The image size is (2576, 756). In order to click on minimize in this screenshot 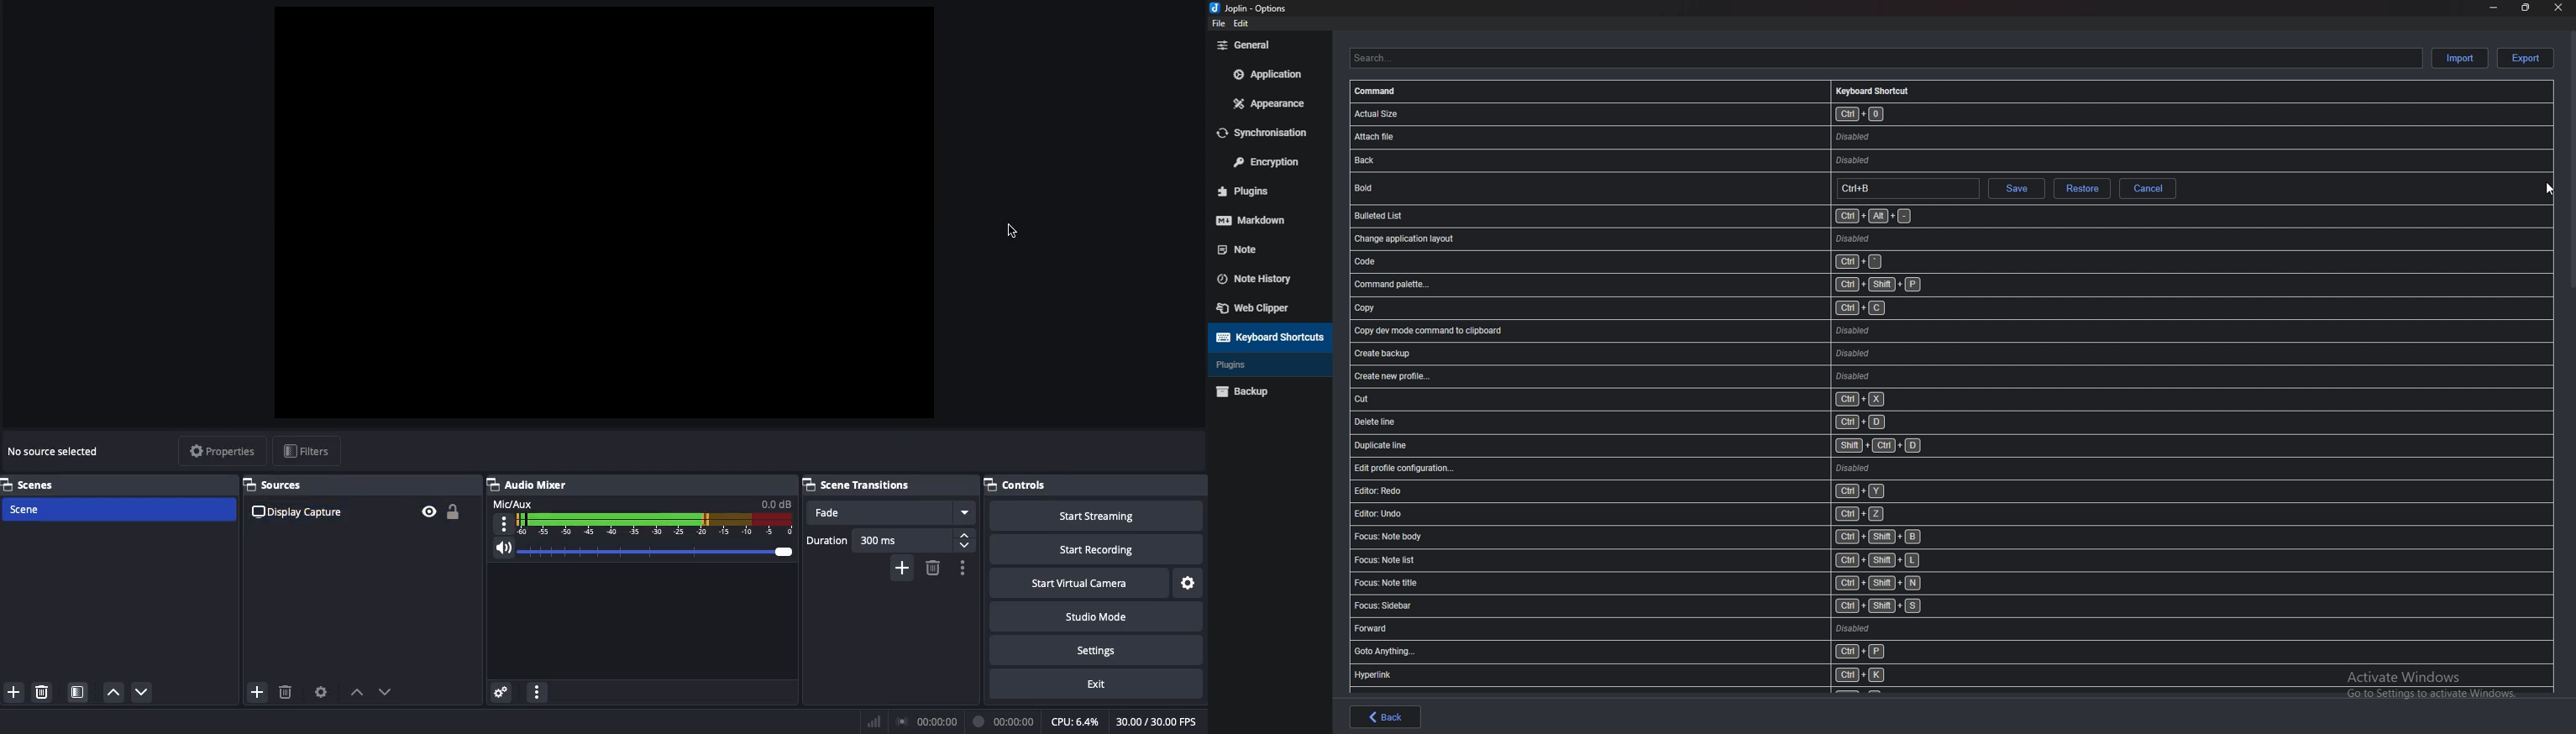, I will do `click(2493, 8)`.